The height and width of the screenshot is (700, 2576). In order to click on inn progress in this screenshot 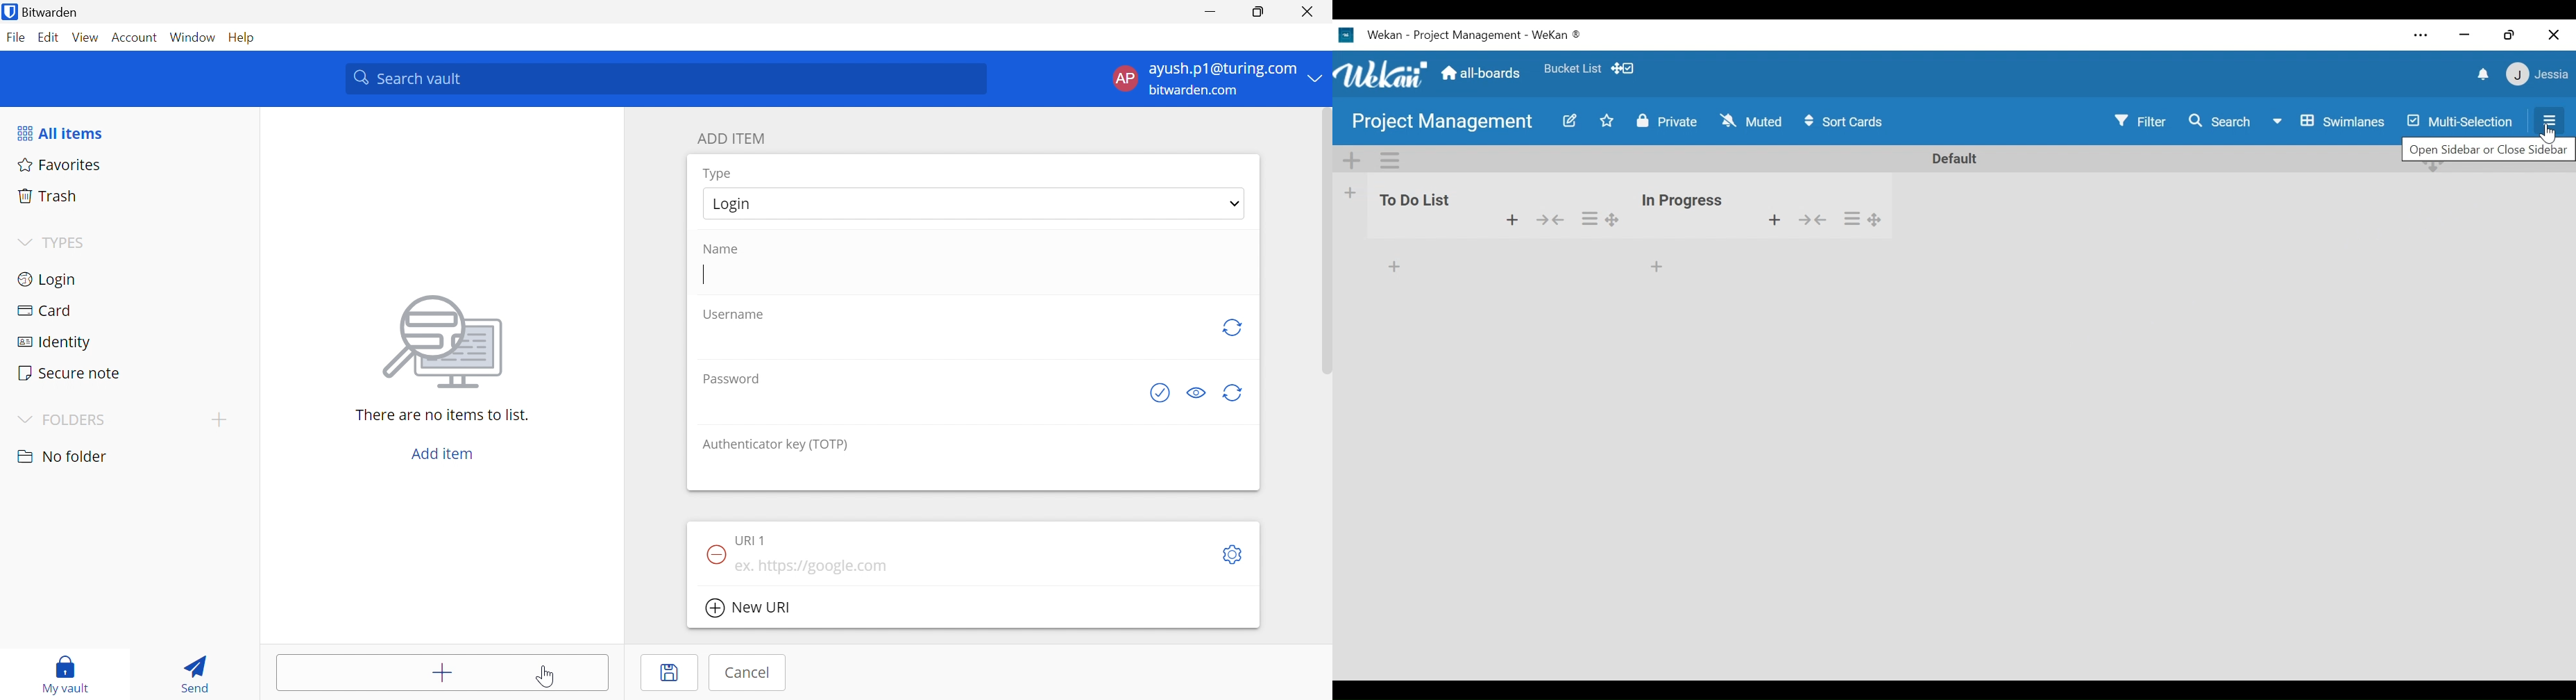, I will do `click(1683, 195)`.